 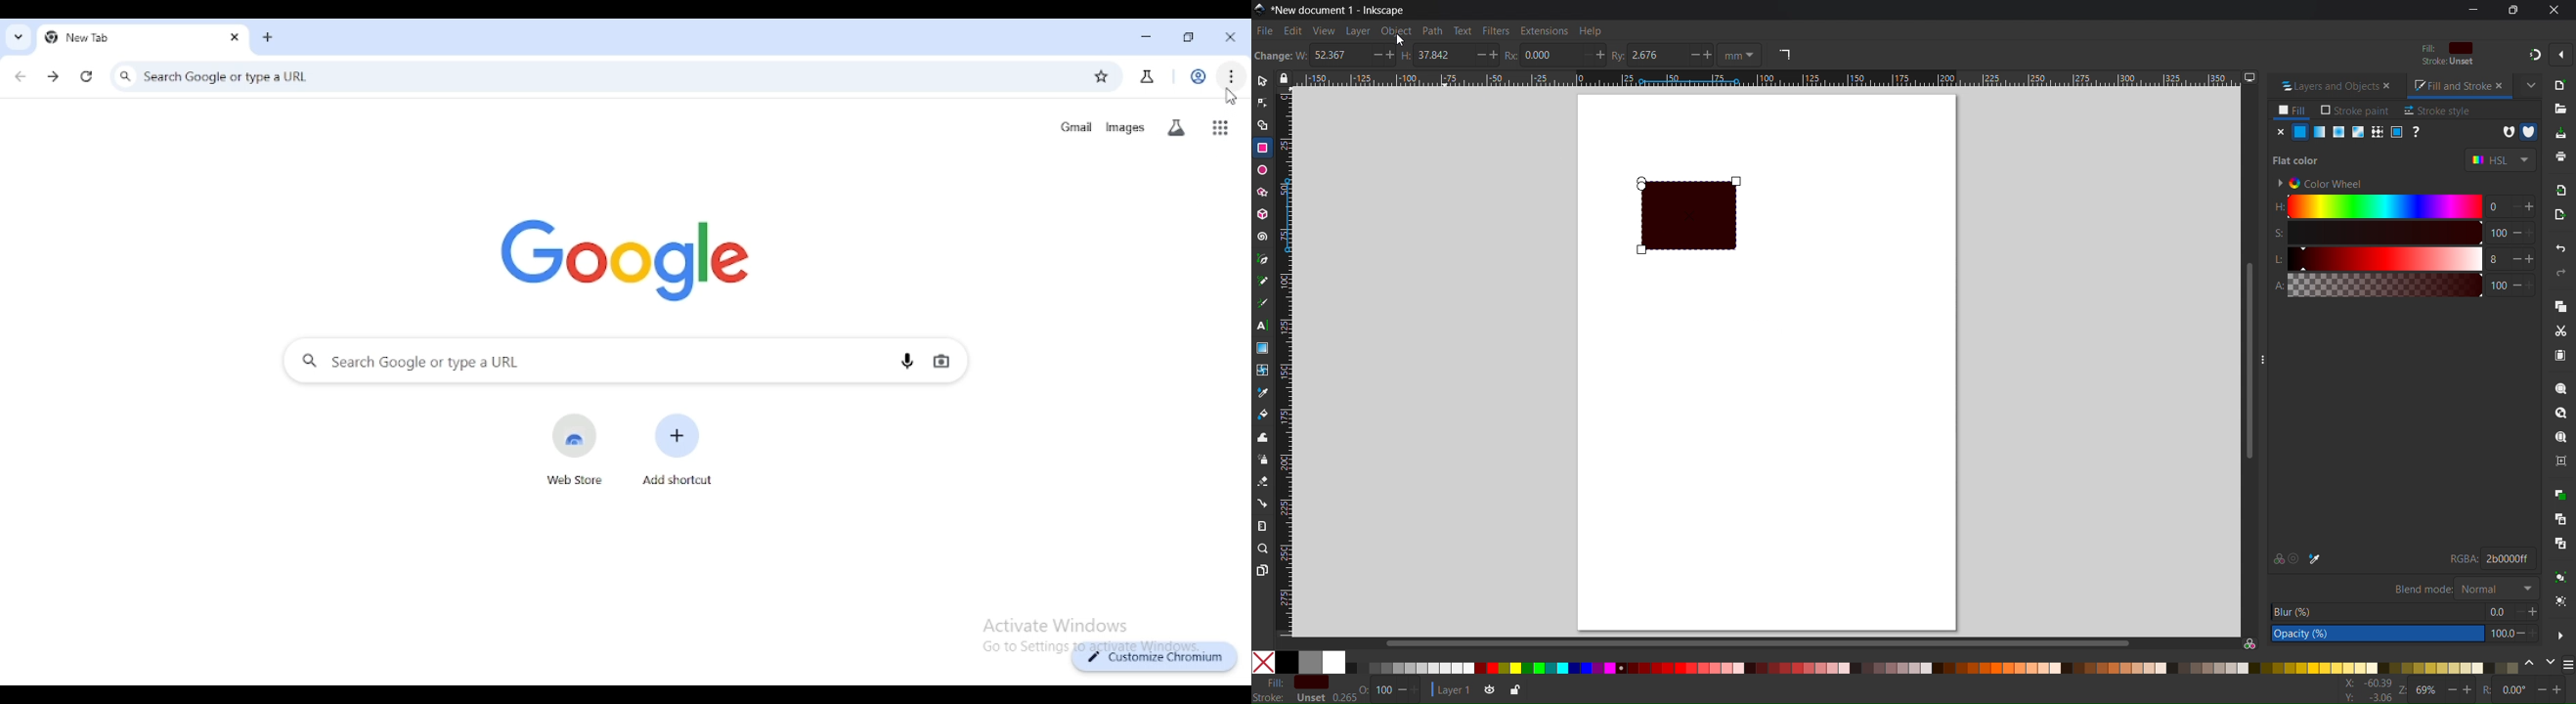 What do you see at coordinates (1341, 698) in the screenshot?
I see `0.265` at bounding box center [1341, 698].